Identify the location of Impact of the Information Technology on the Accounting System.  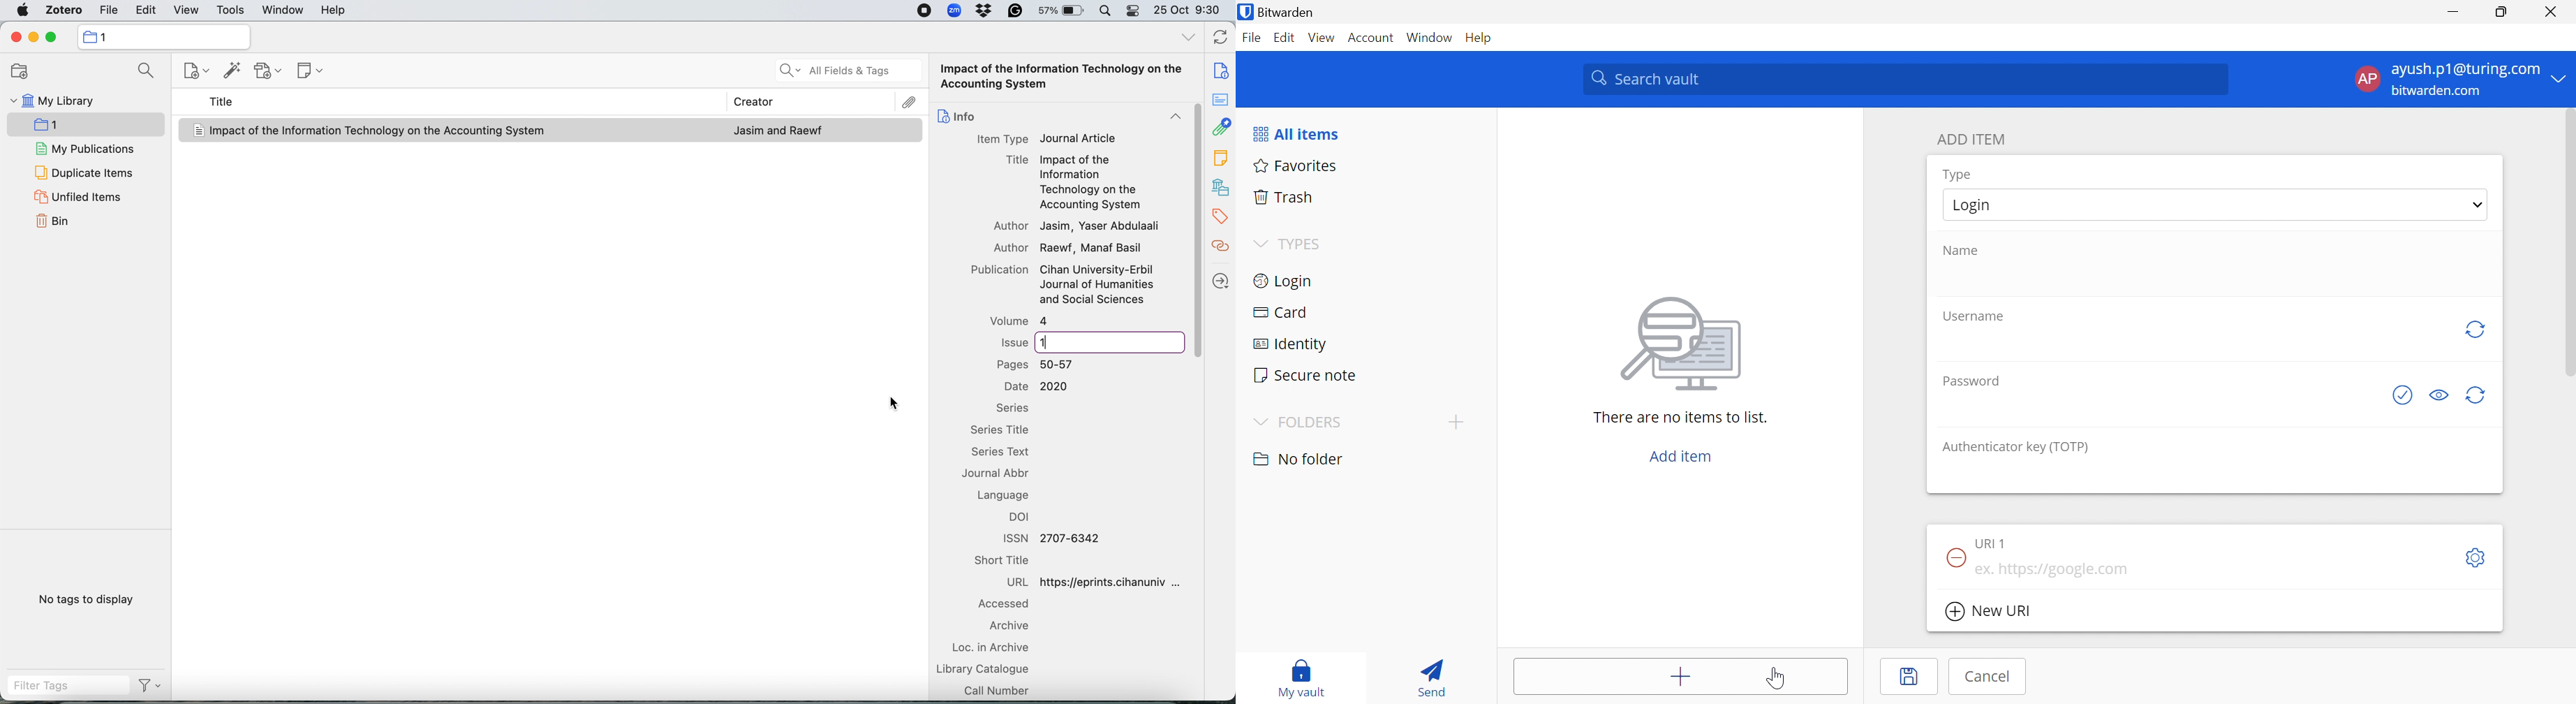
(379, 130).